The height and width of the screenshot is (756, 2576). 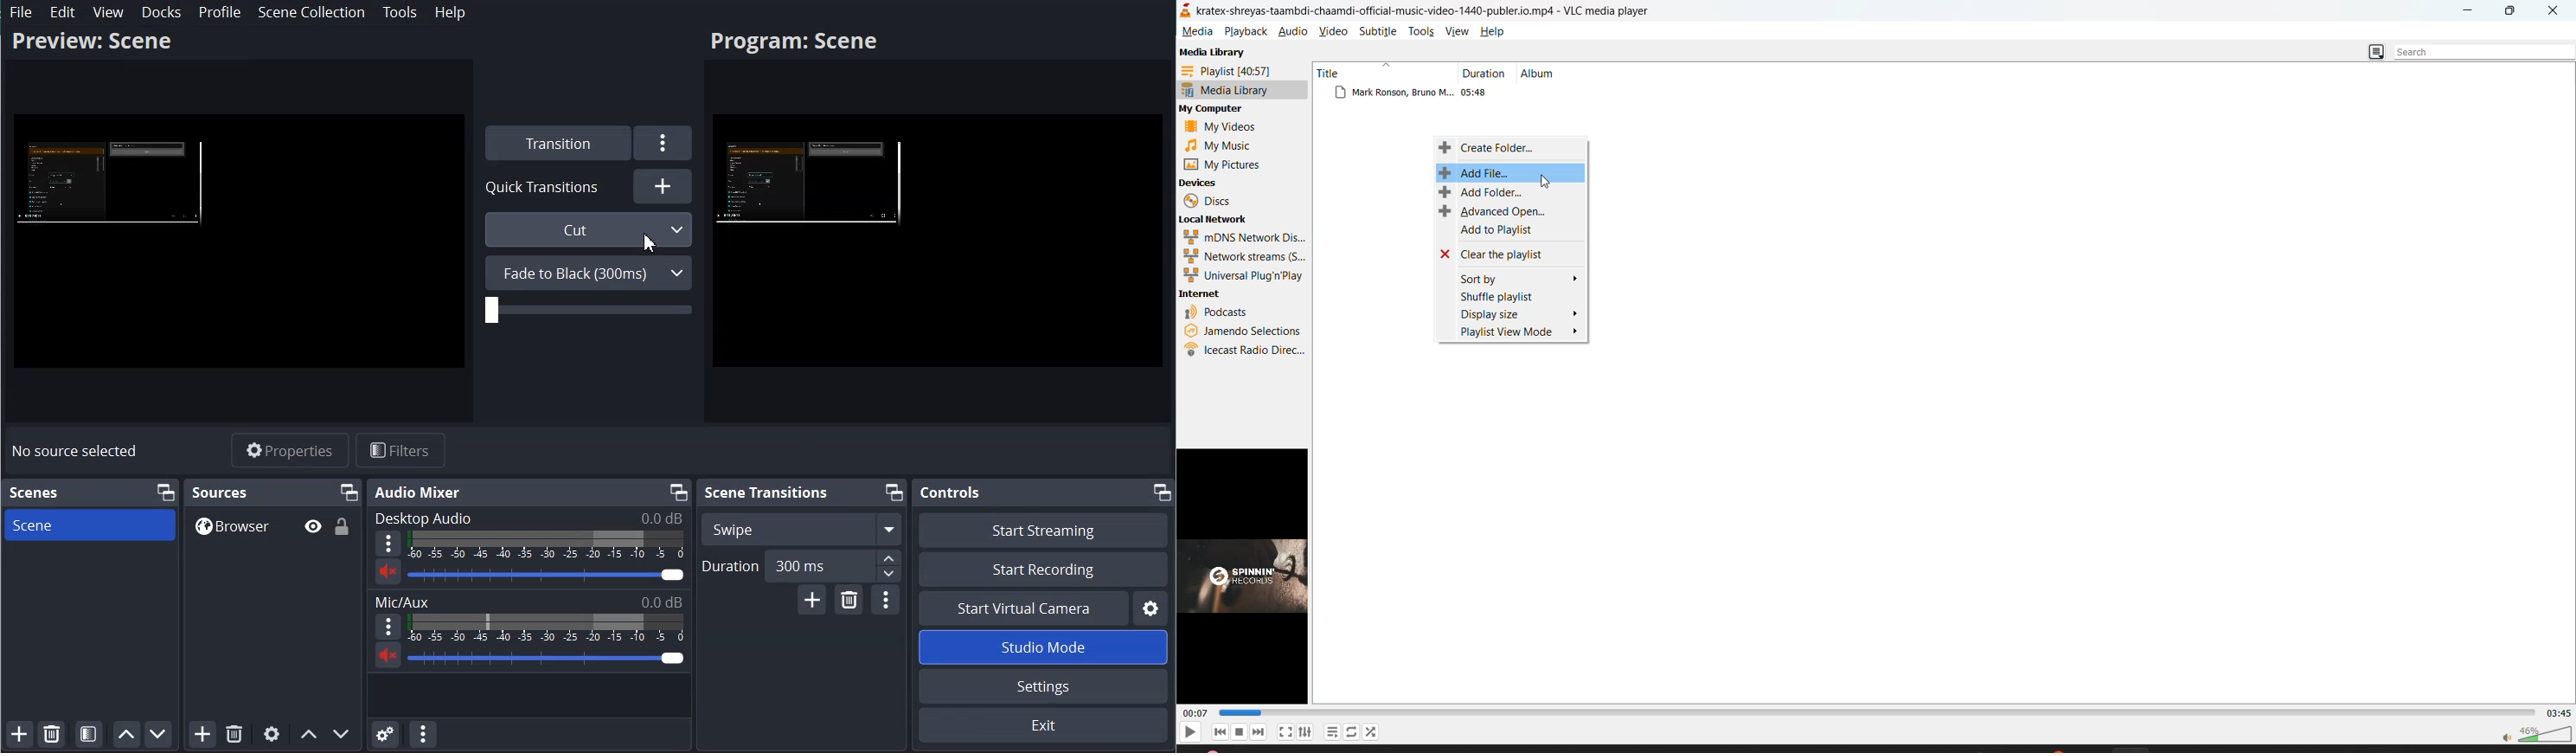 What do you see at coordinates (202, 734) in the screenshot?
I see `Add Source` at bounding box center [202, 734].